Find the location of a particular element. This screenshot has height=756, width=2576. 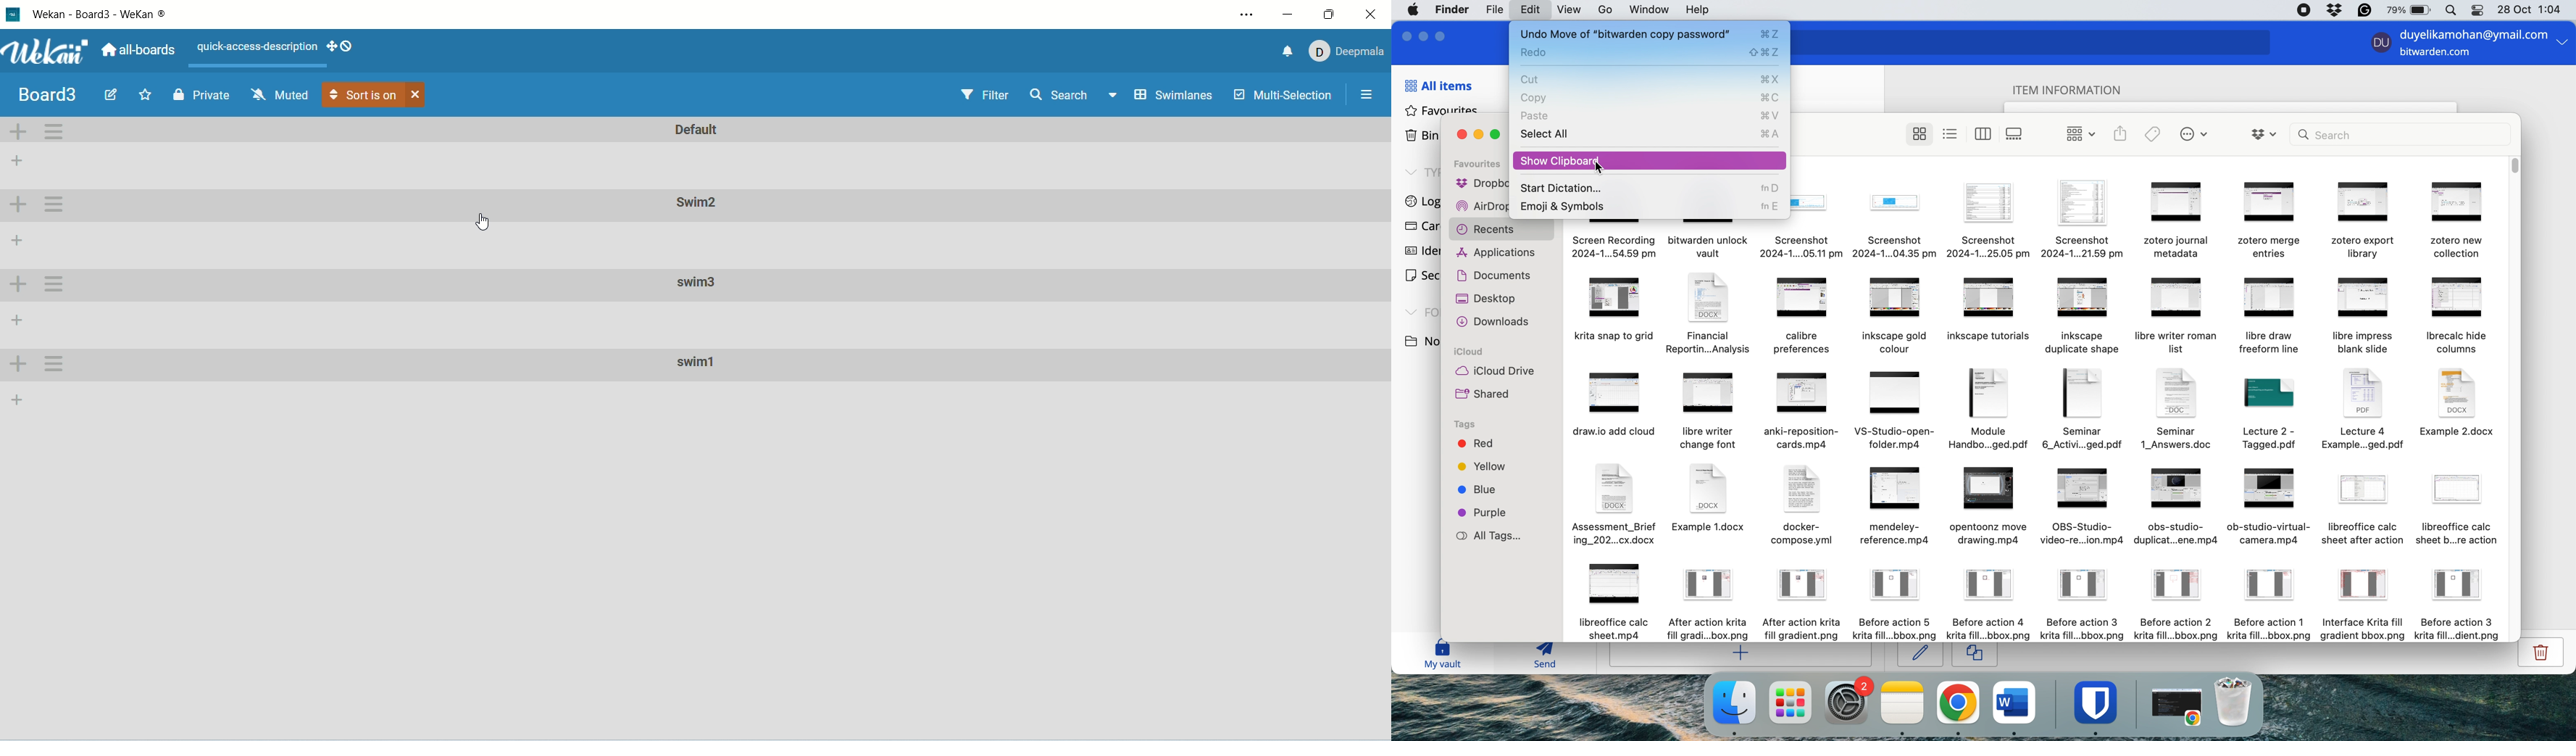

dropbox is located at coordinates (1482, 186).